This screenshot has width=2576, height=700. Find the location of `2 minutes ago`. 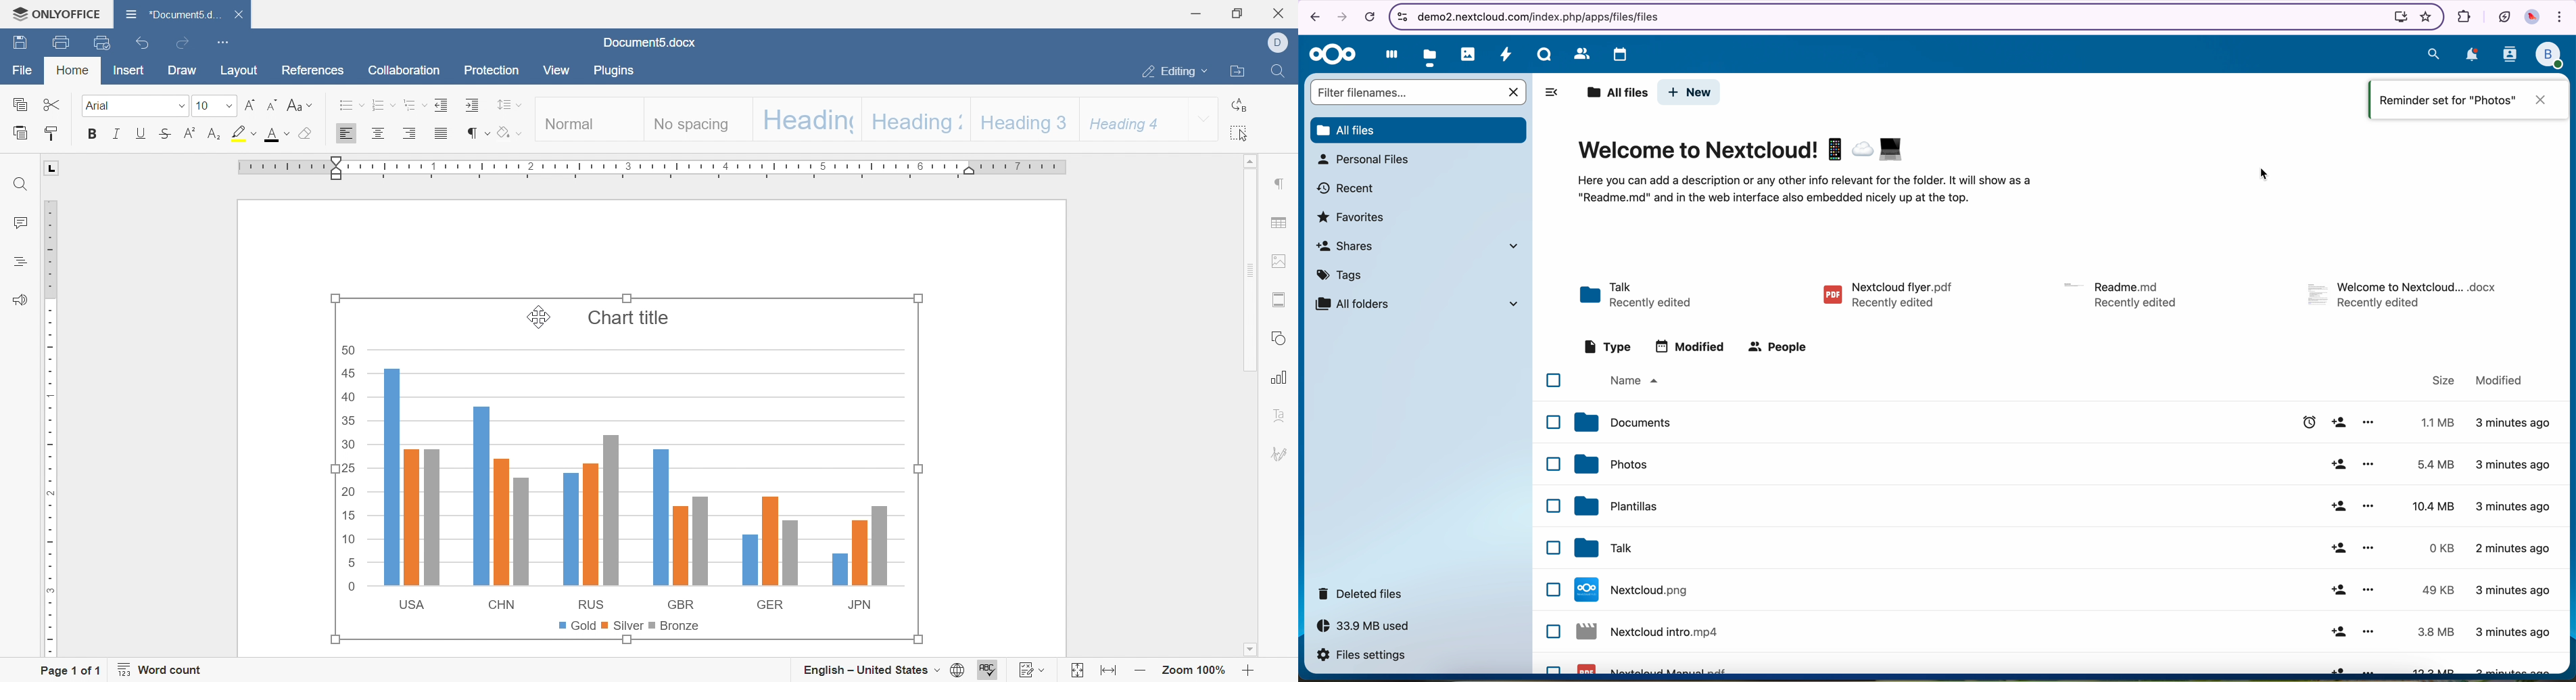

2 minutes ago is located at coordinates (2515, 505).